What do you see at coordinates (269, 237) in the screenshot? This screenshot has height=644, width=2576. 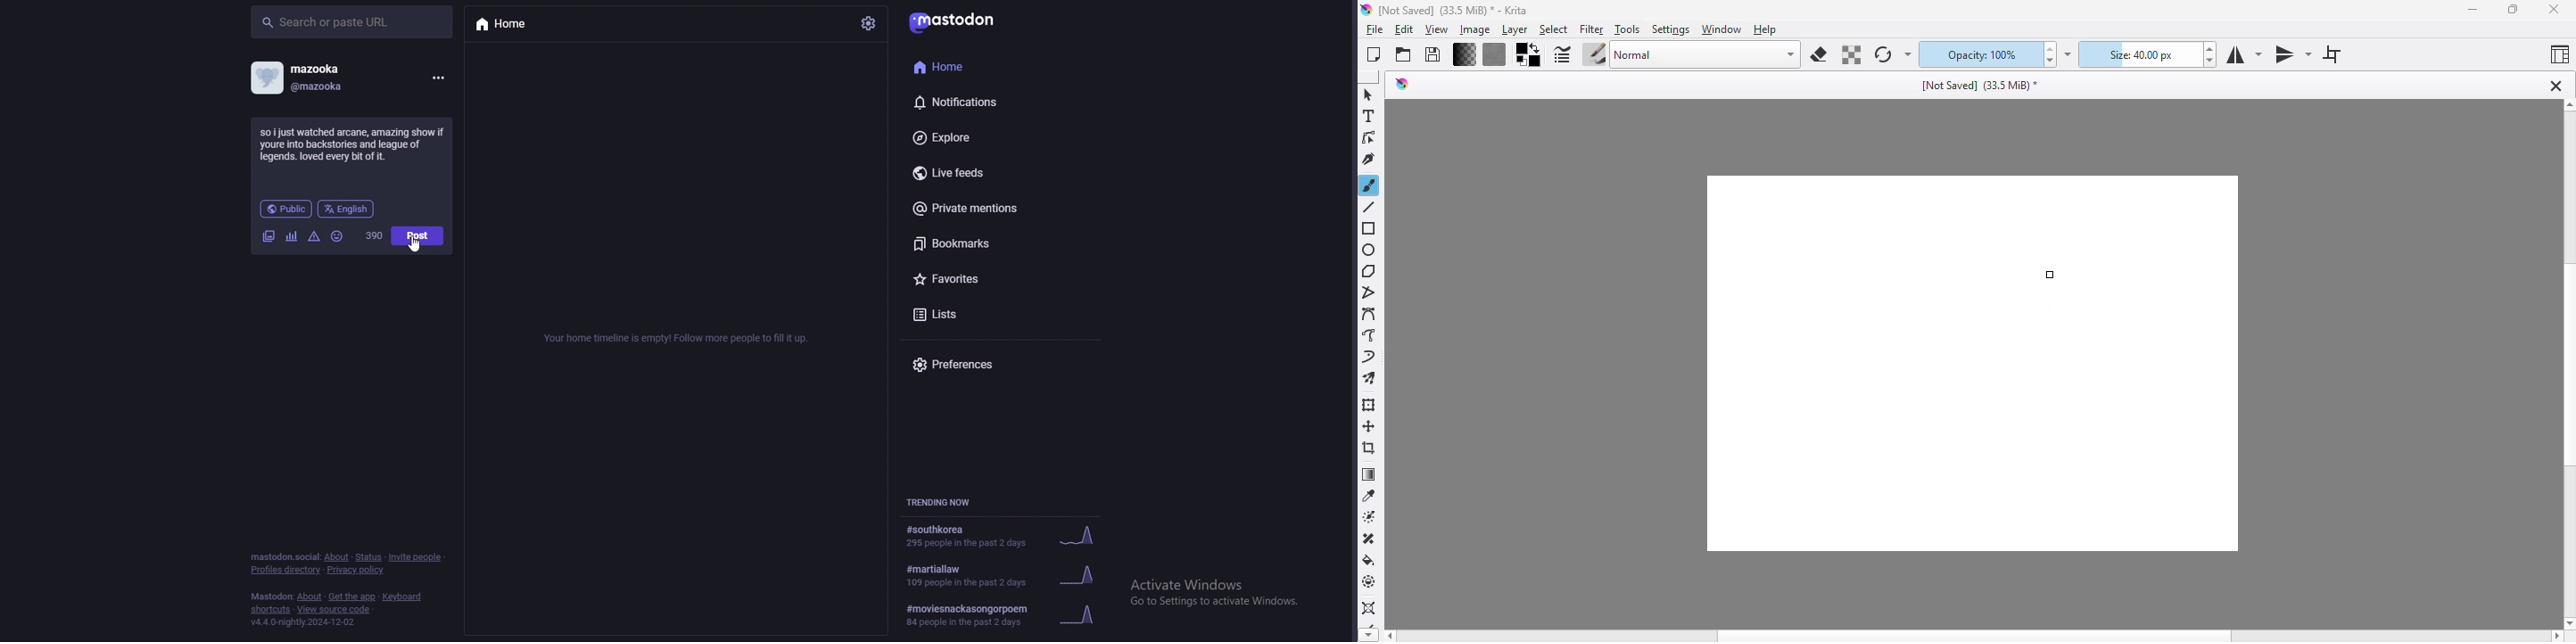 I see `images` at bounding box center [269, 237].